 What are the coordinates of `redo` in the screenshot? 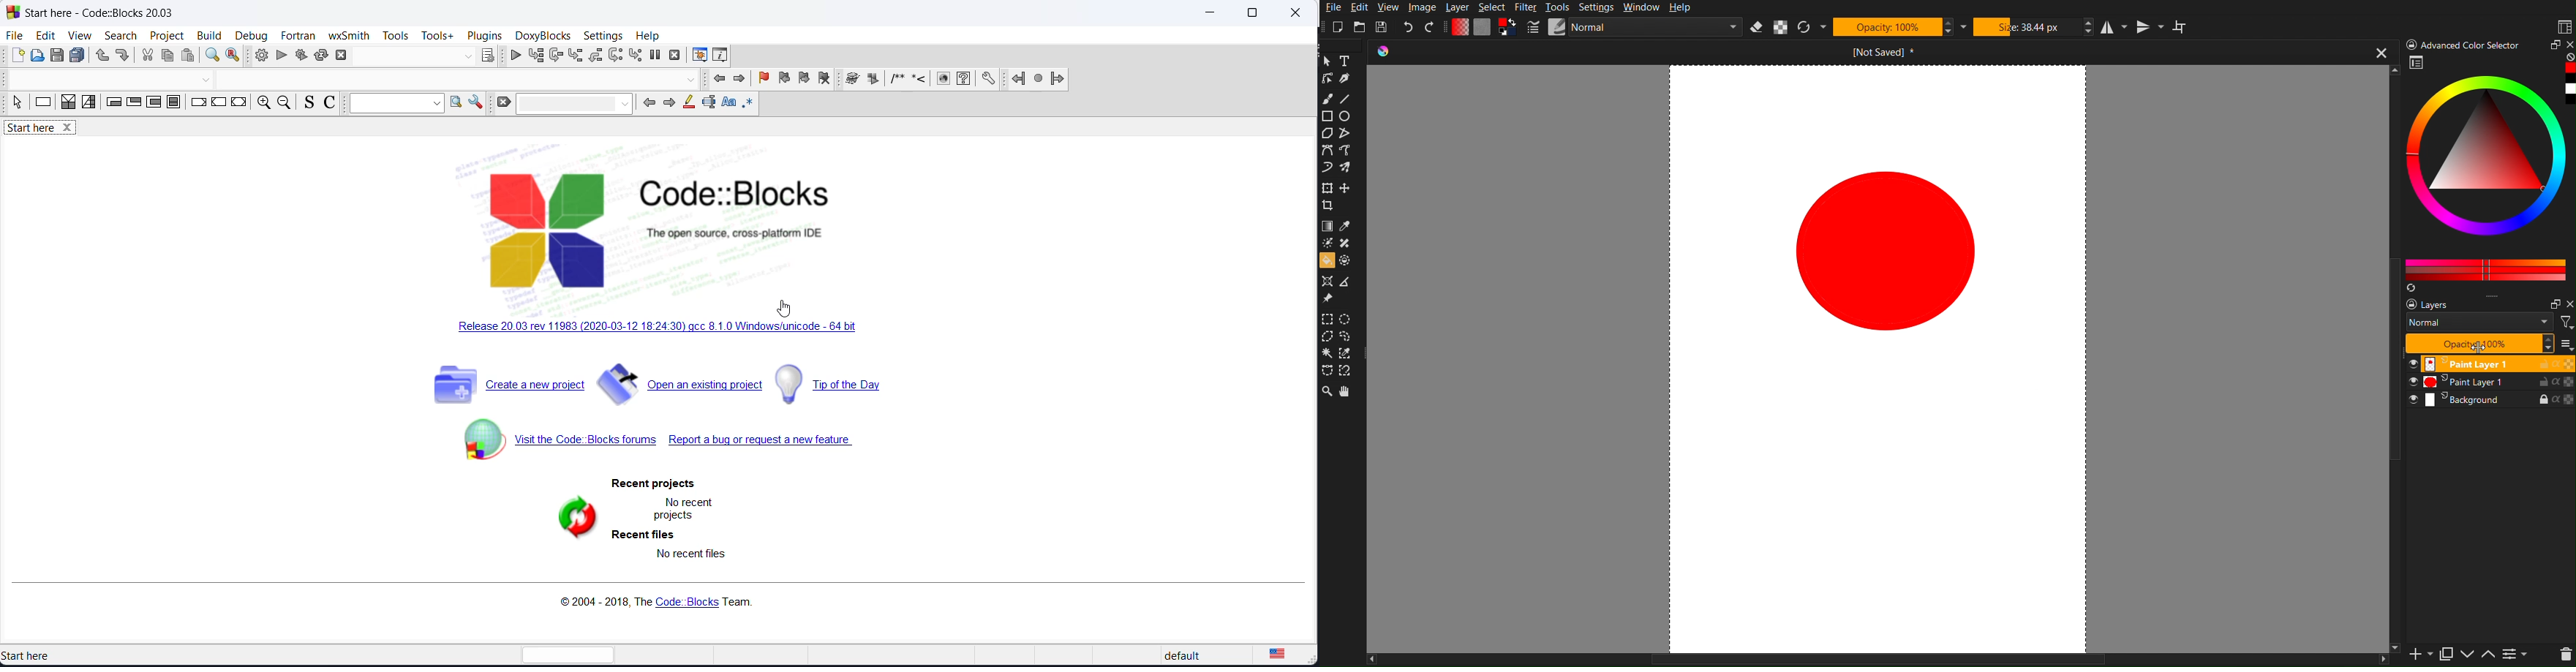 It's located at (124, 57).